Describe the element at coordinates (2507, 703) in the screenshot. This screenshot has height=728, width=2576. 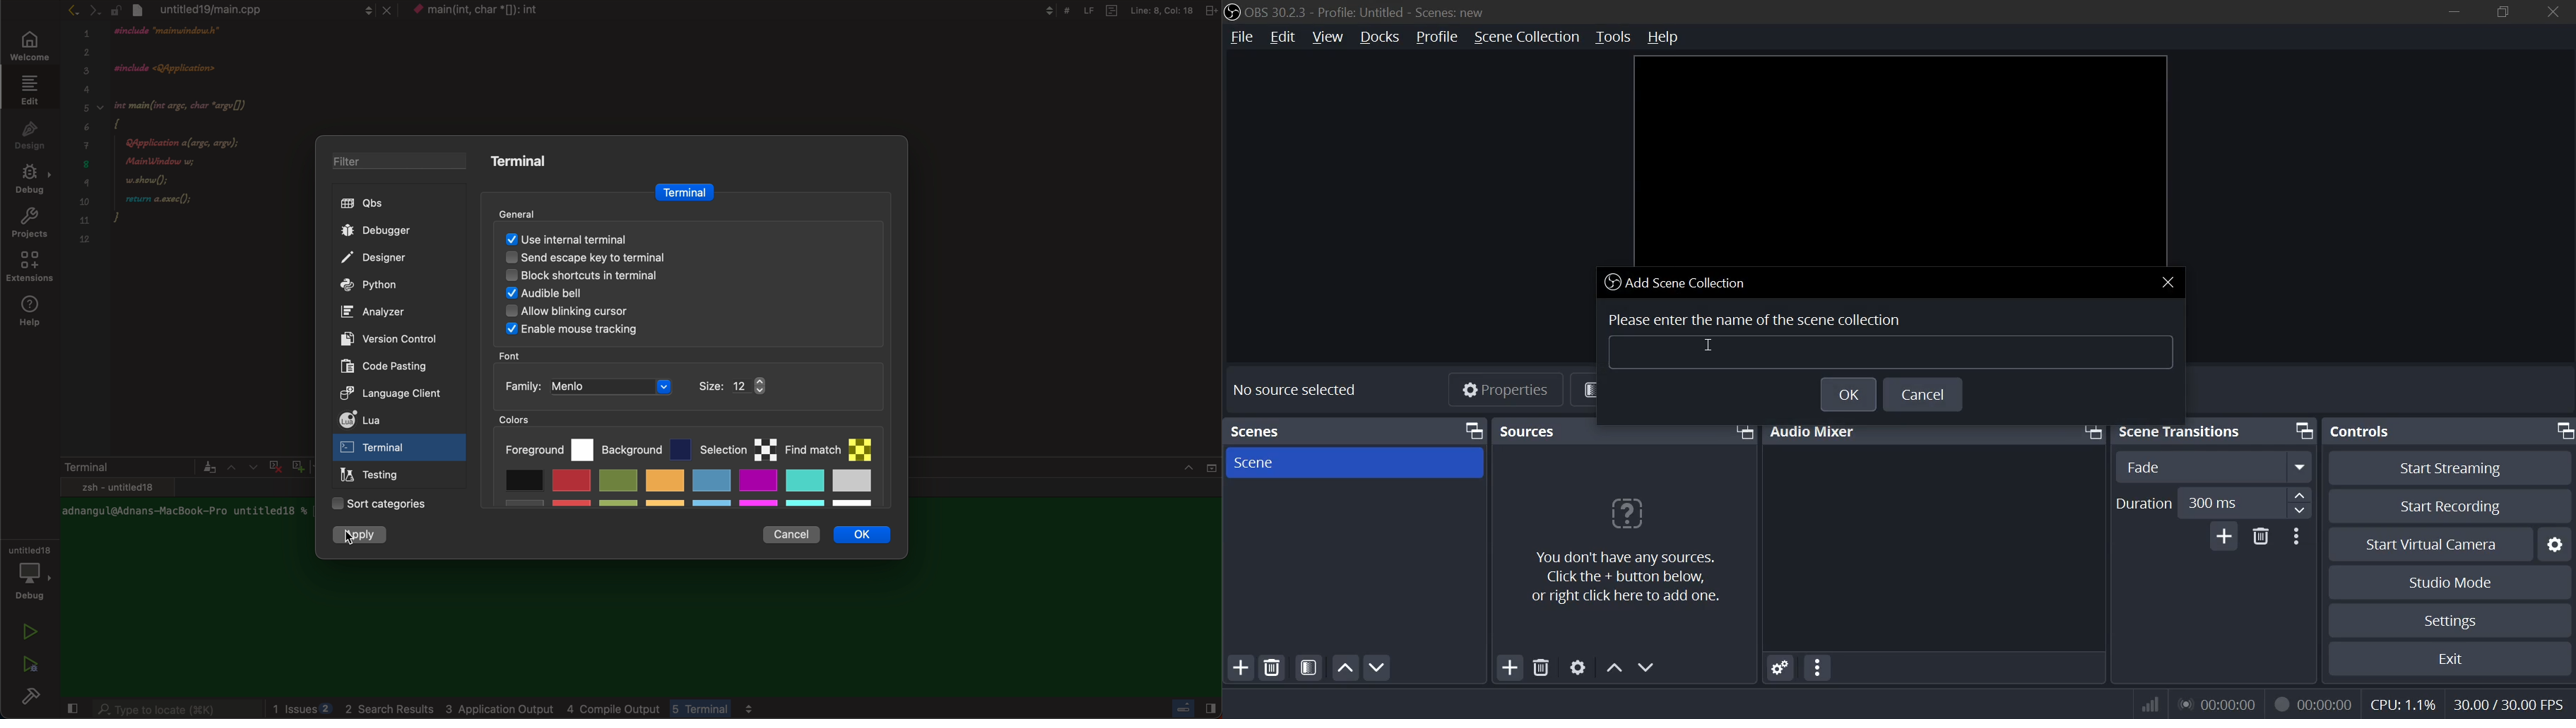
I see `fps indicator` at that location.